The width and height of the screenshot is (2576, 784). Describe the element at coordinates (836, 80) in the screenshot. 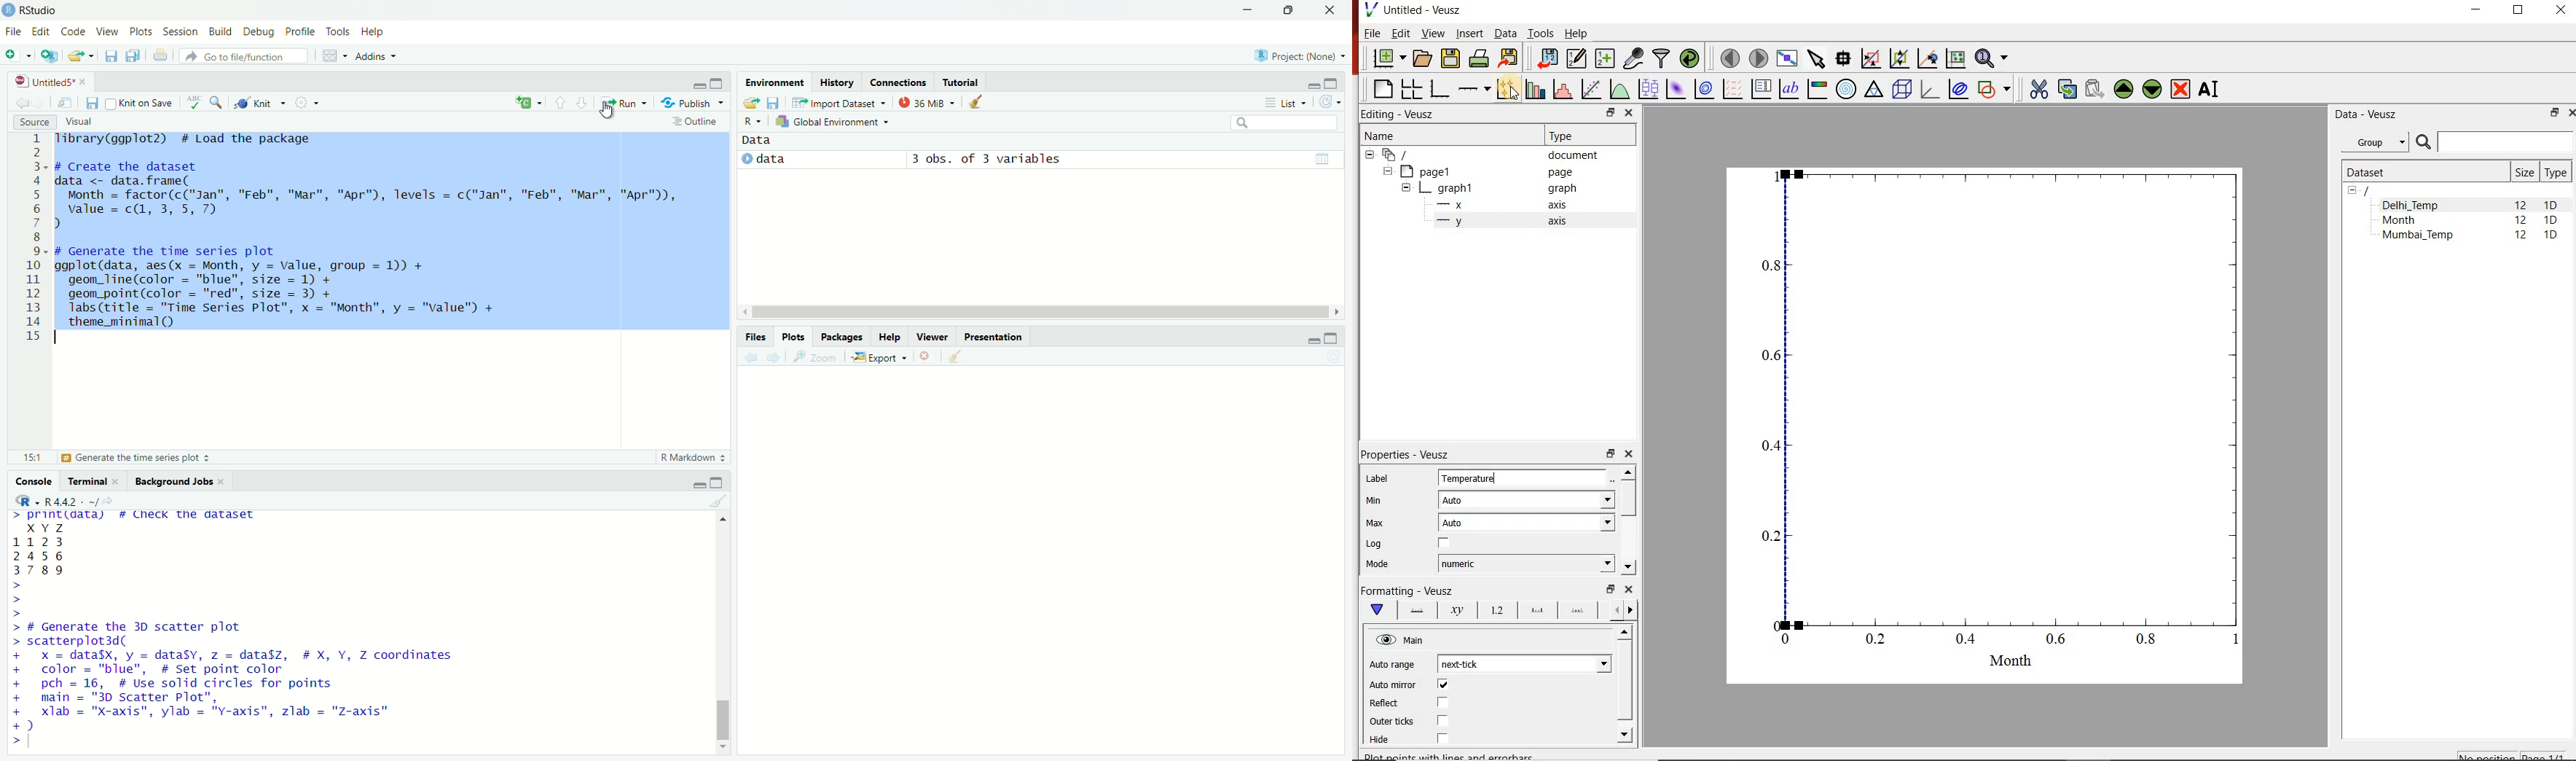

I see `history` at that location.